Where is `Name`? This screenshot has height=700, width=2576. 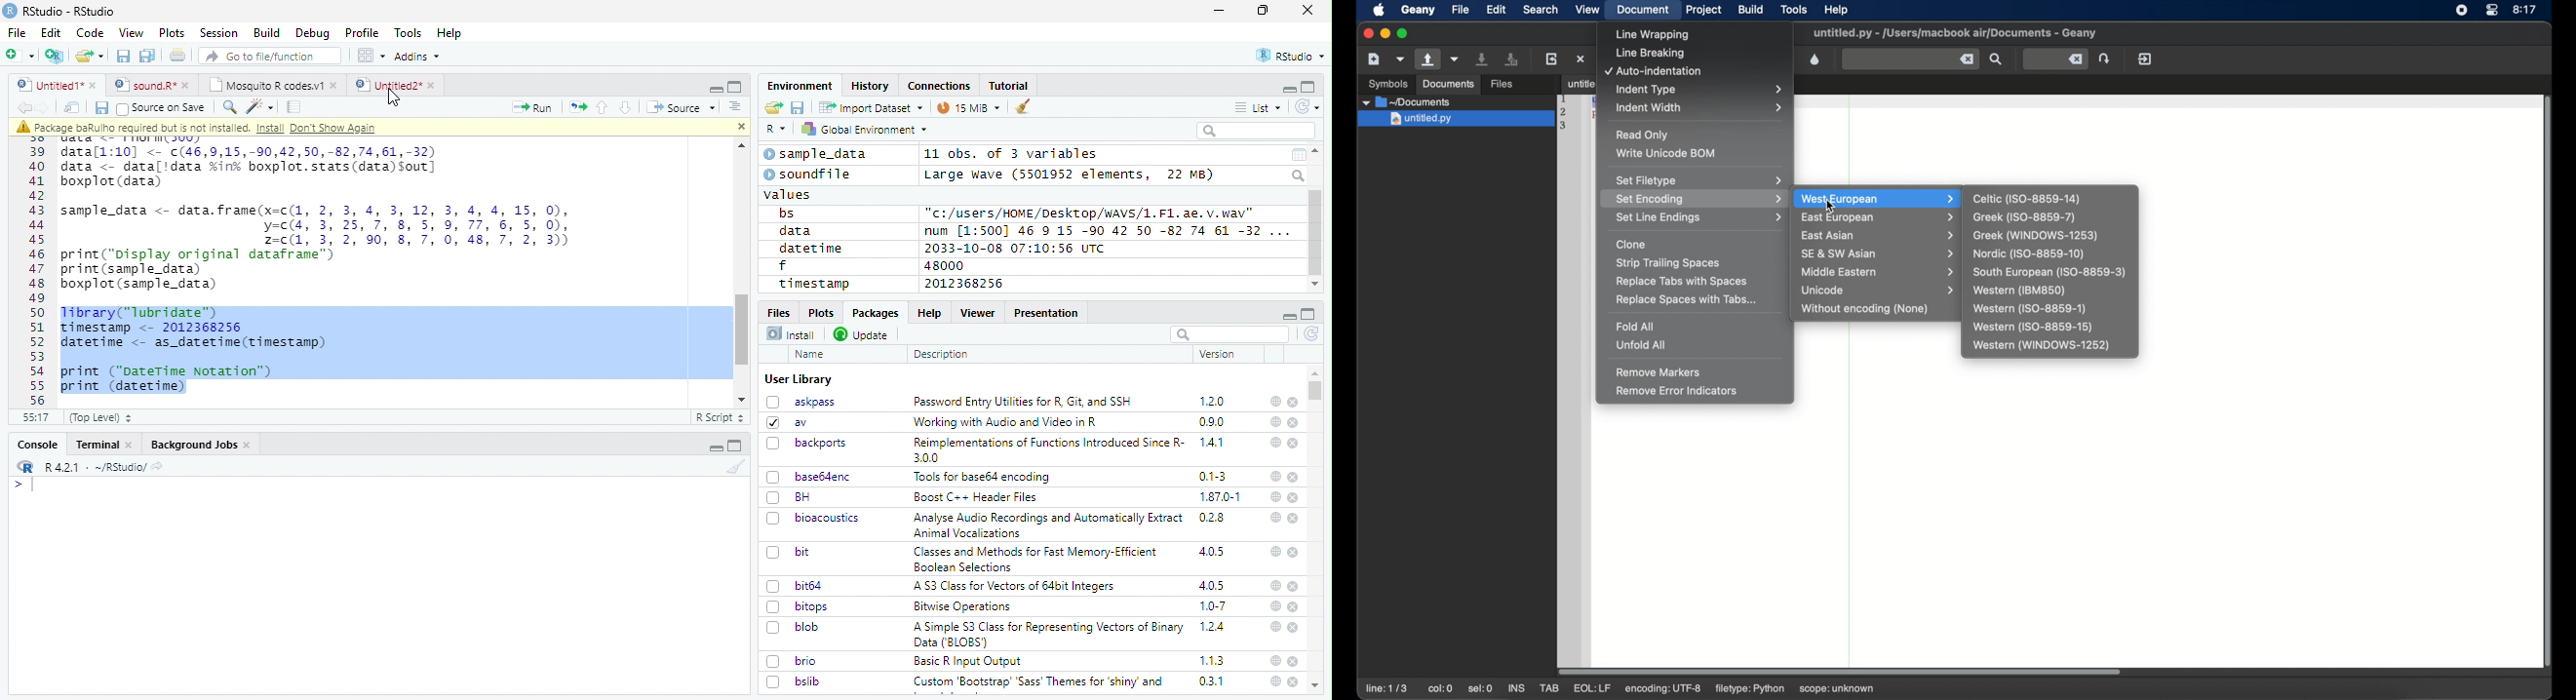
Name is located at coordinates (811, 355).